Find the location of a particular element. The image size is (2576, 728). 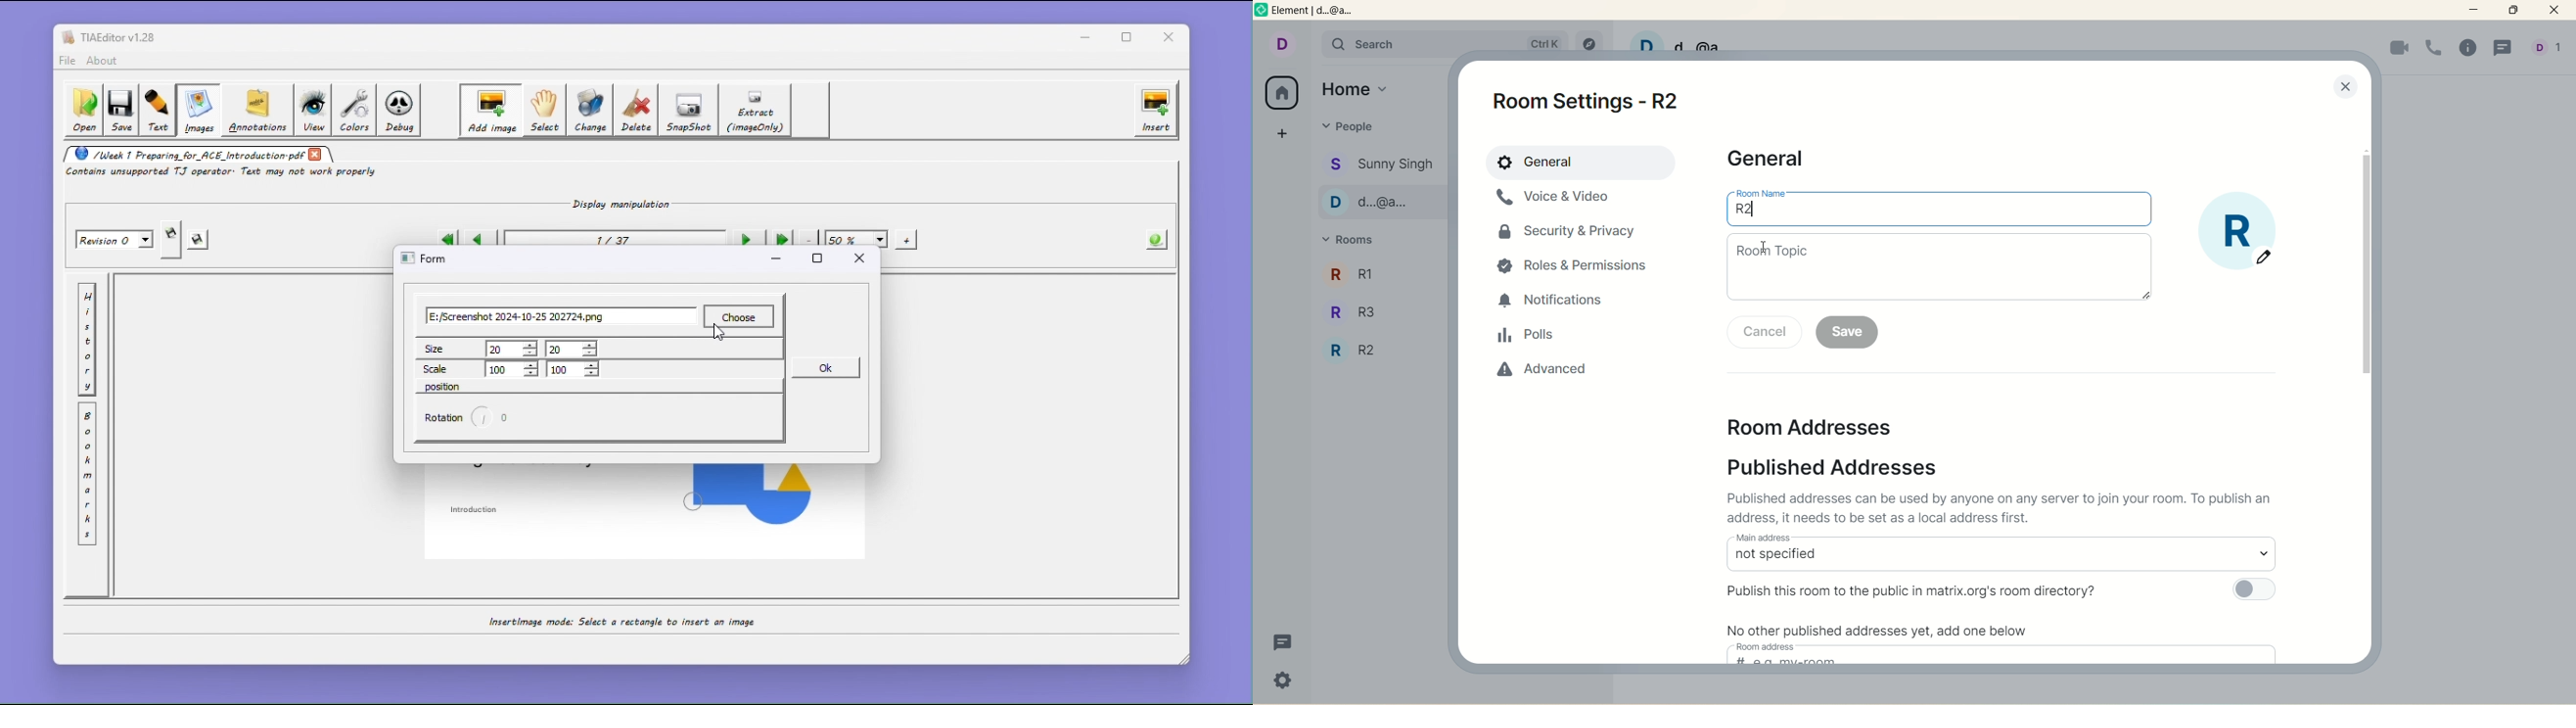

room address is located at coordinates (1769, 646).